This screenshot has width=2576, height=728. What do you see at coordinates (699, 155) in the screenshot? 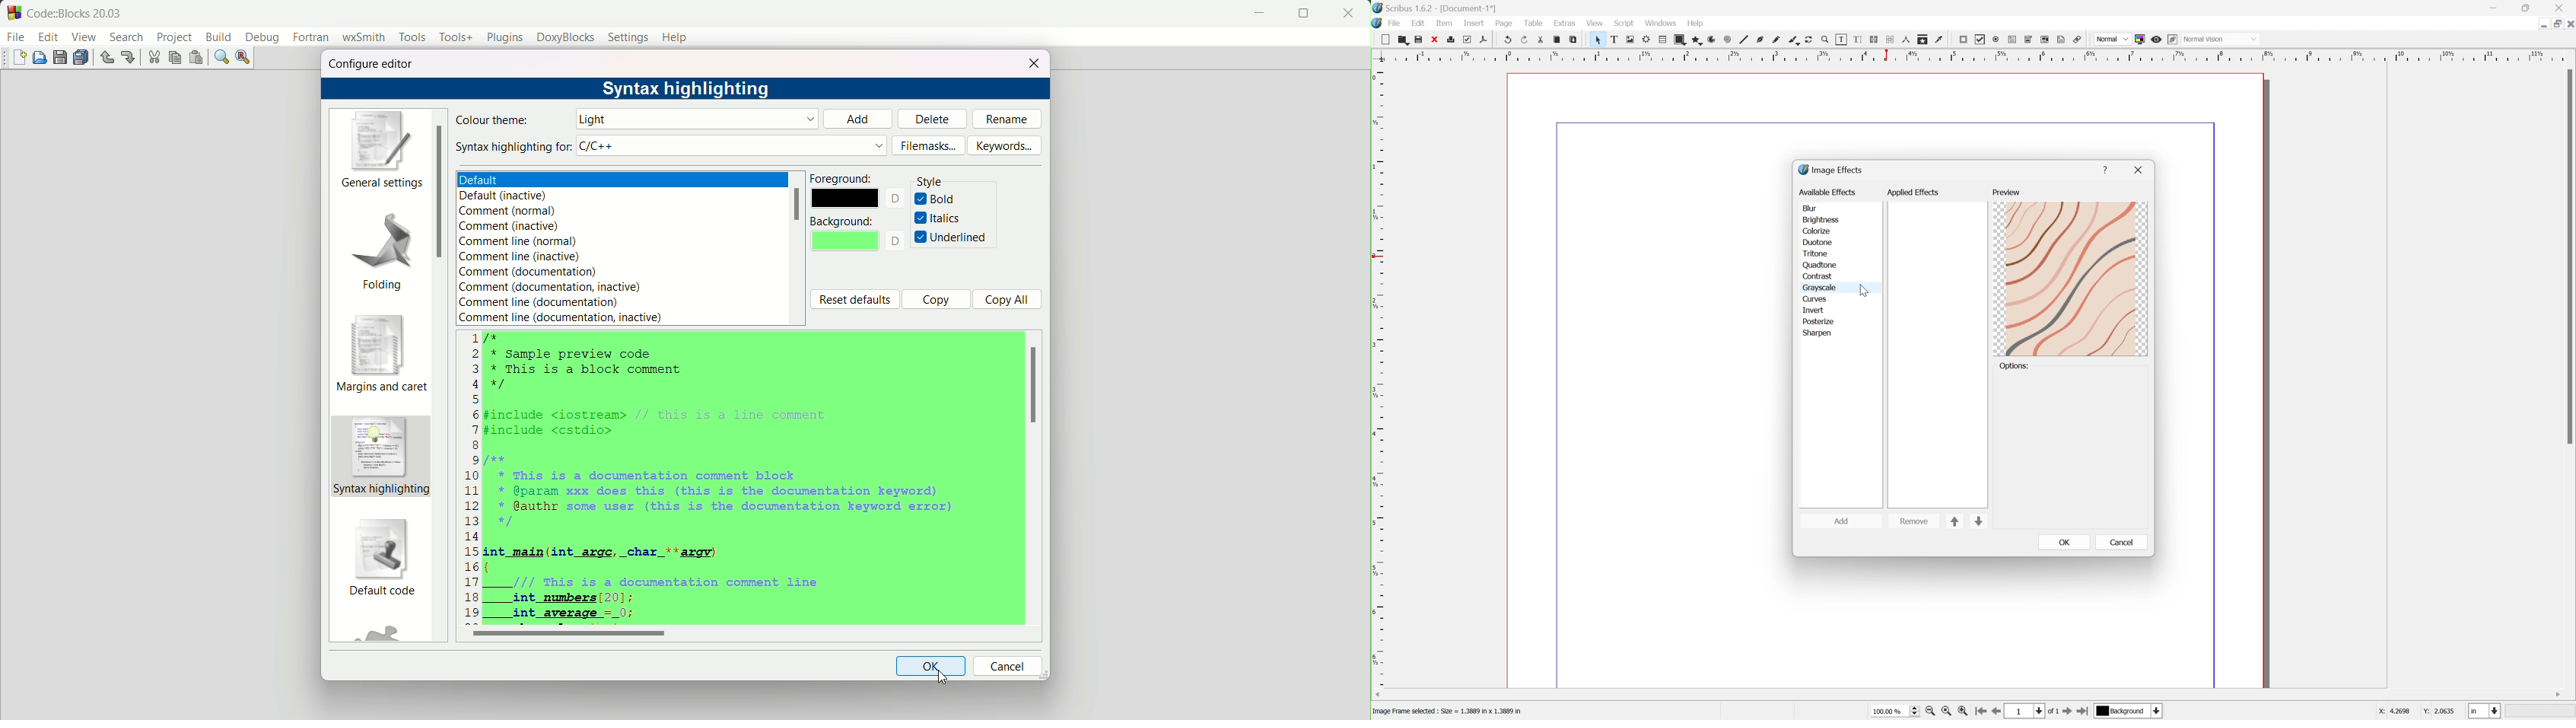
I see `light` at bounding box center [699, 155].